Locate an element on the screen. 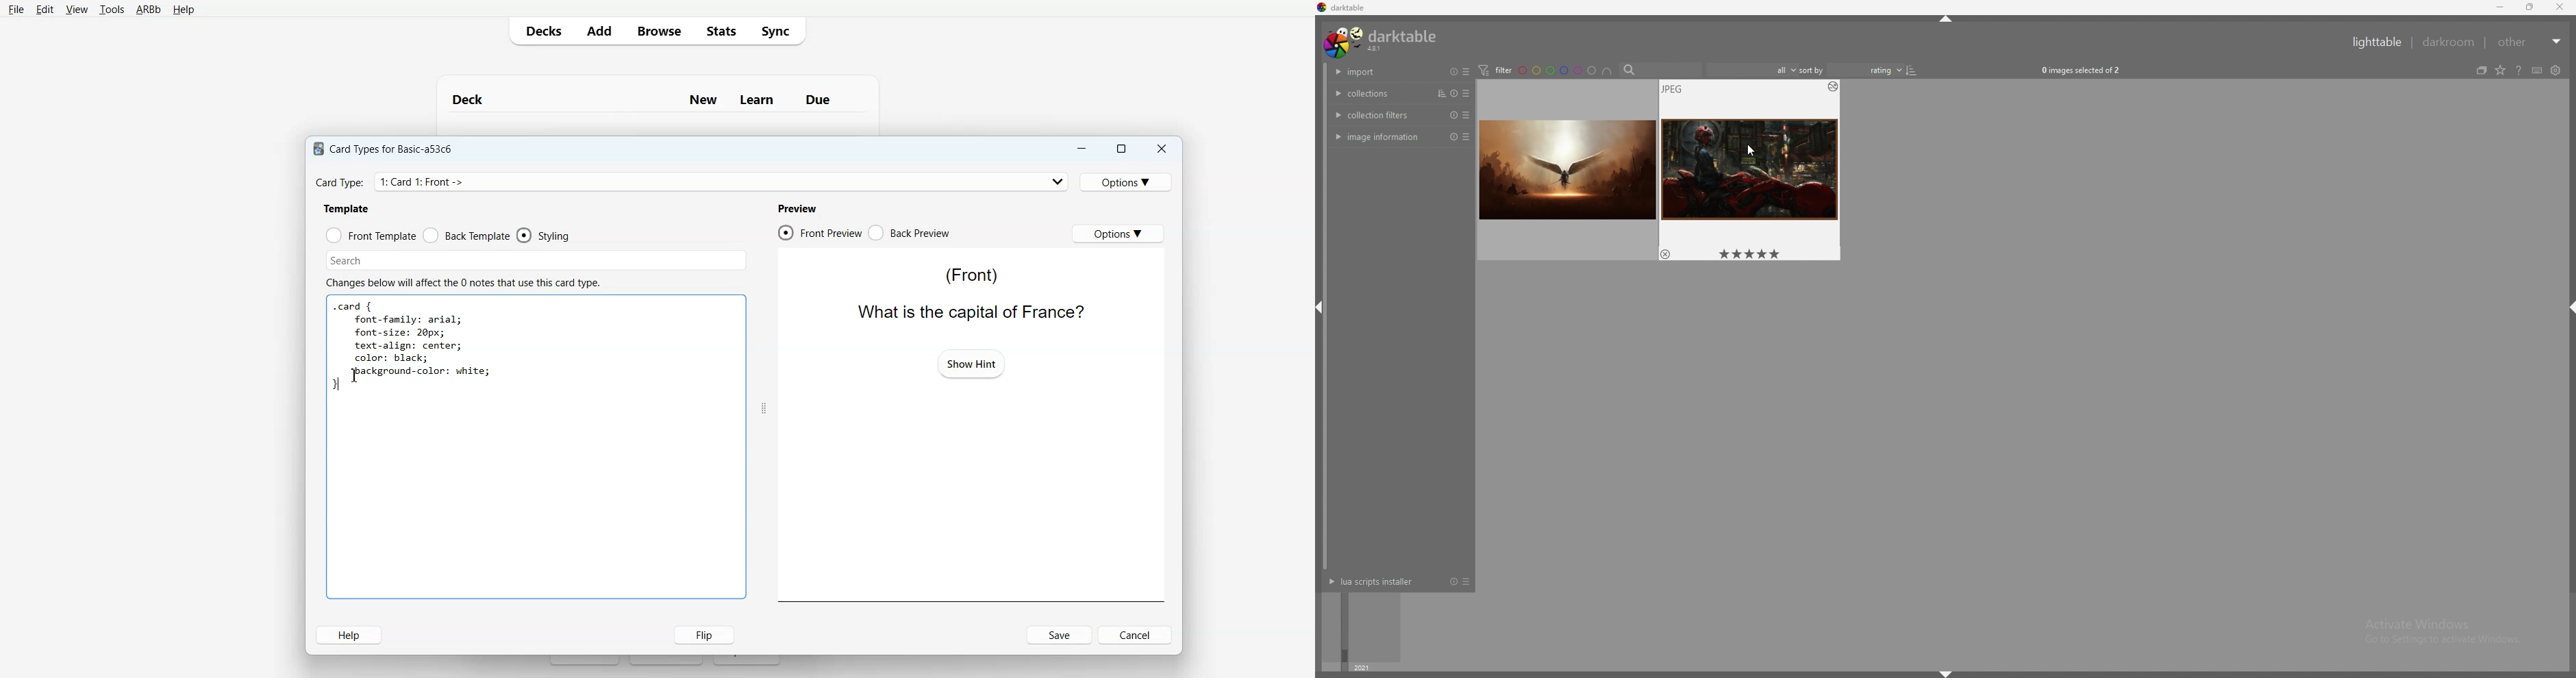 The height and width of the screenshot is (700, 2576). hide is located at coordinates (1946, 672).